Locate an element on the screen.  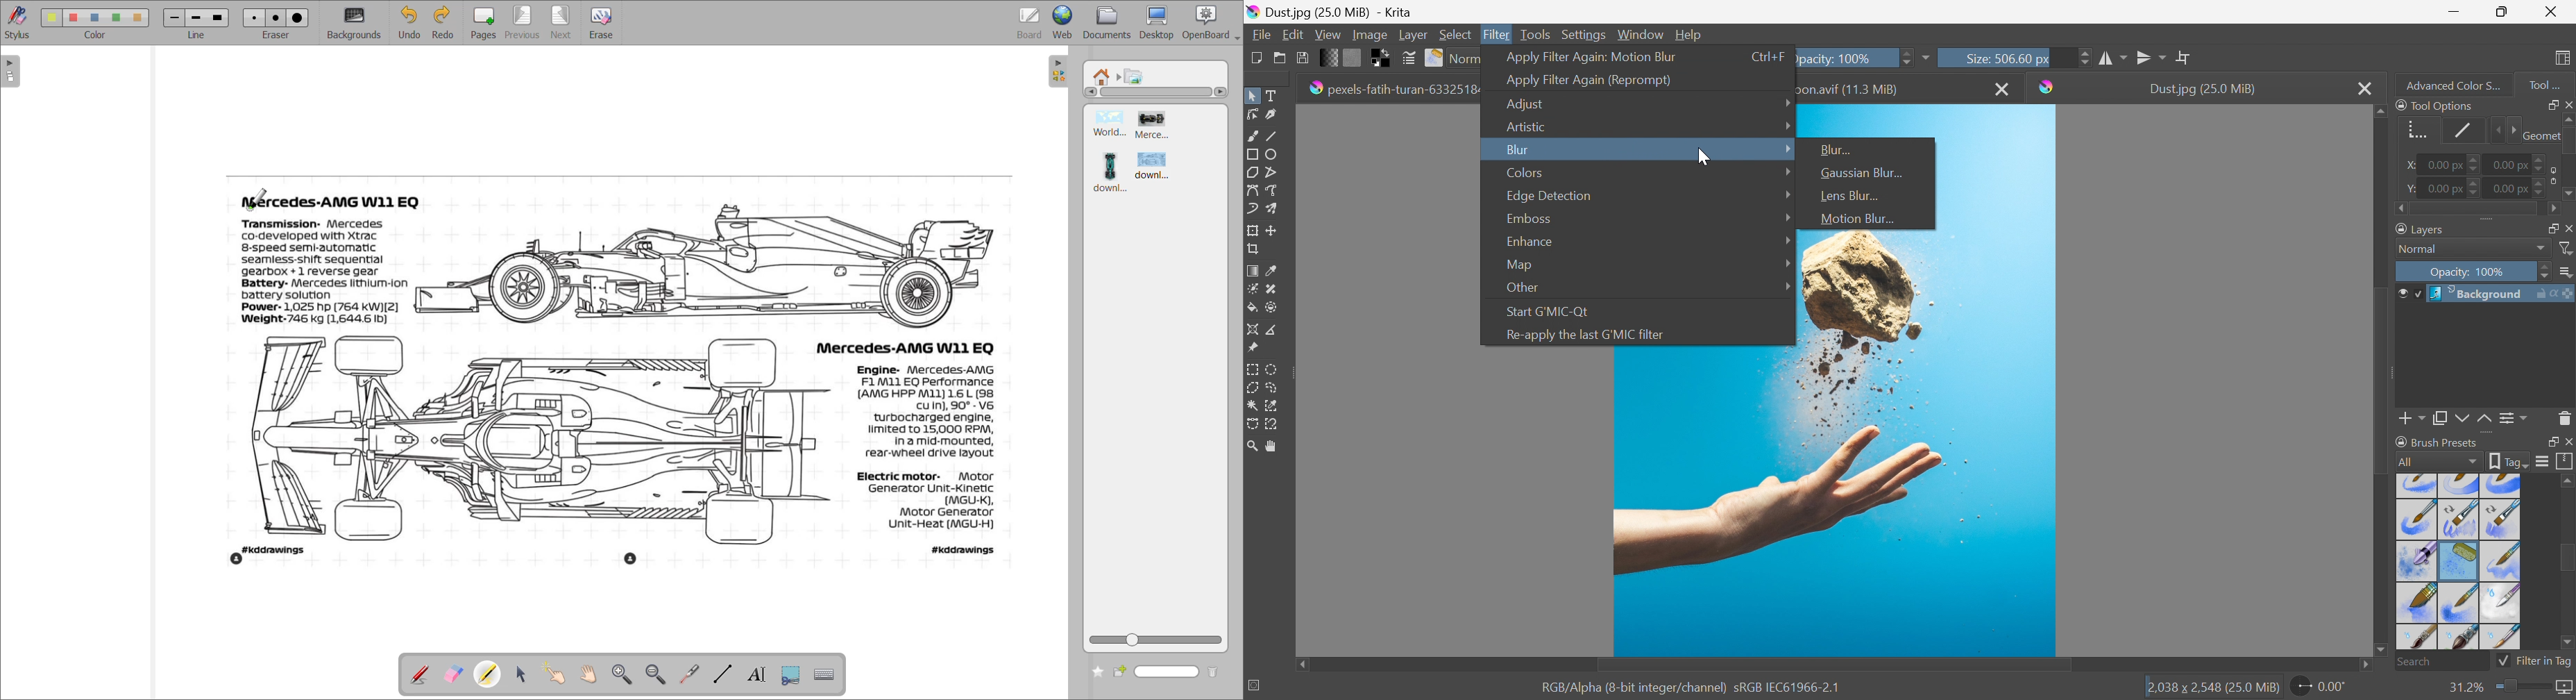
Text tool is located at coordinates (1275, 96).